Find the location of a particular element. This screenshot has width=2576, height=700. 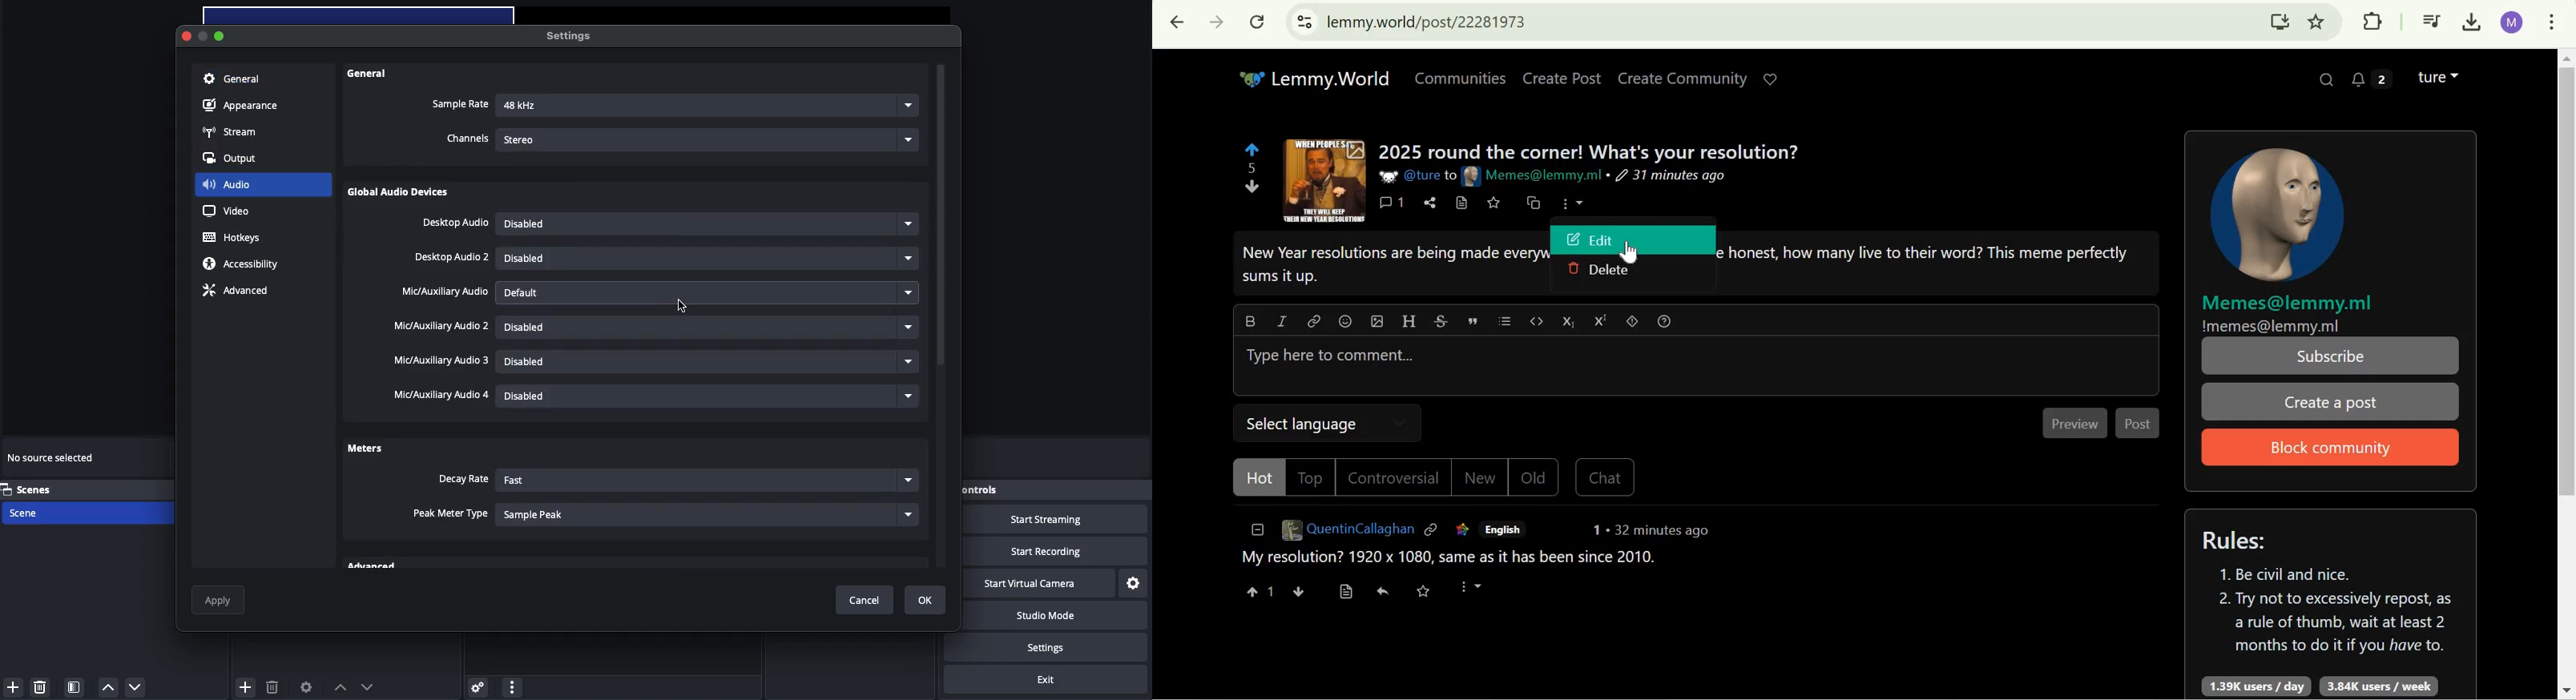

Top is located at coordinates (1313, 478).